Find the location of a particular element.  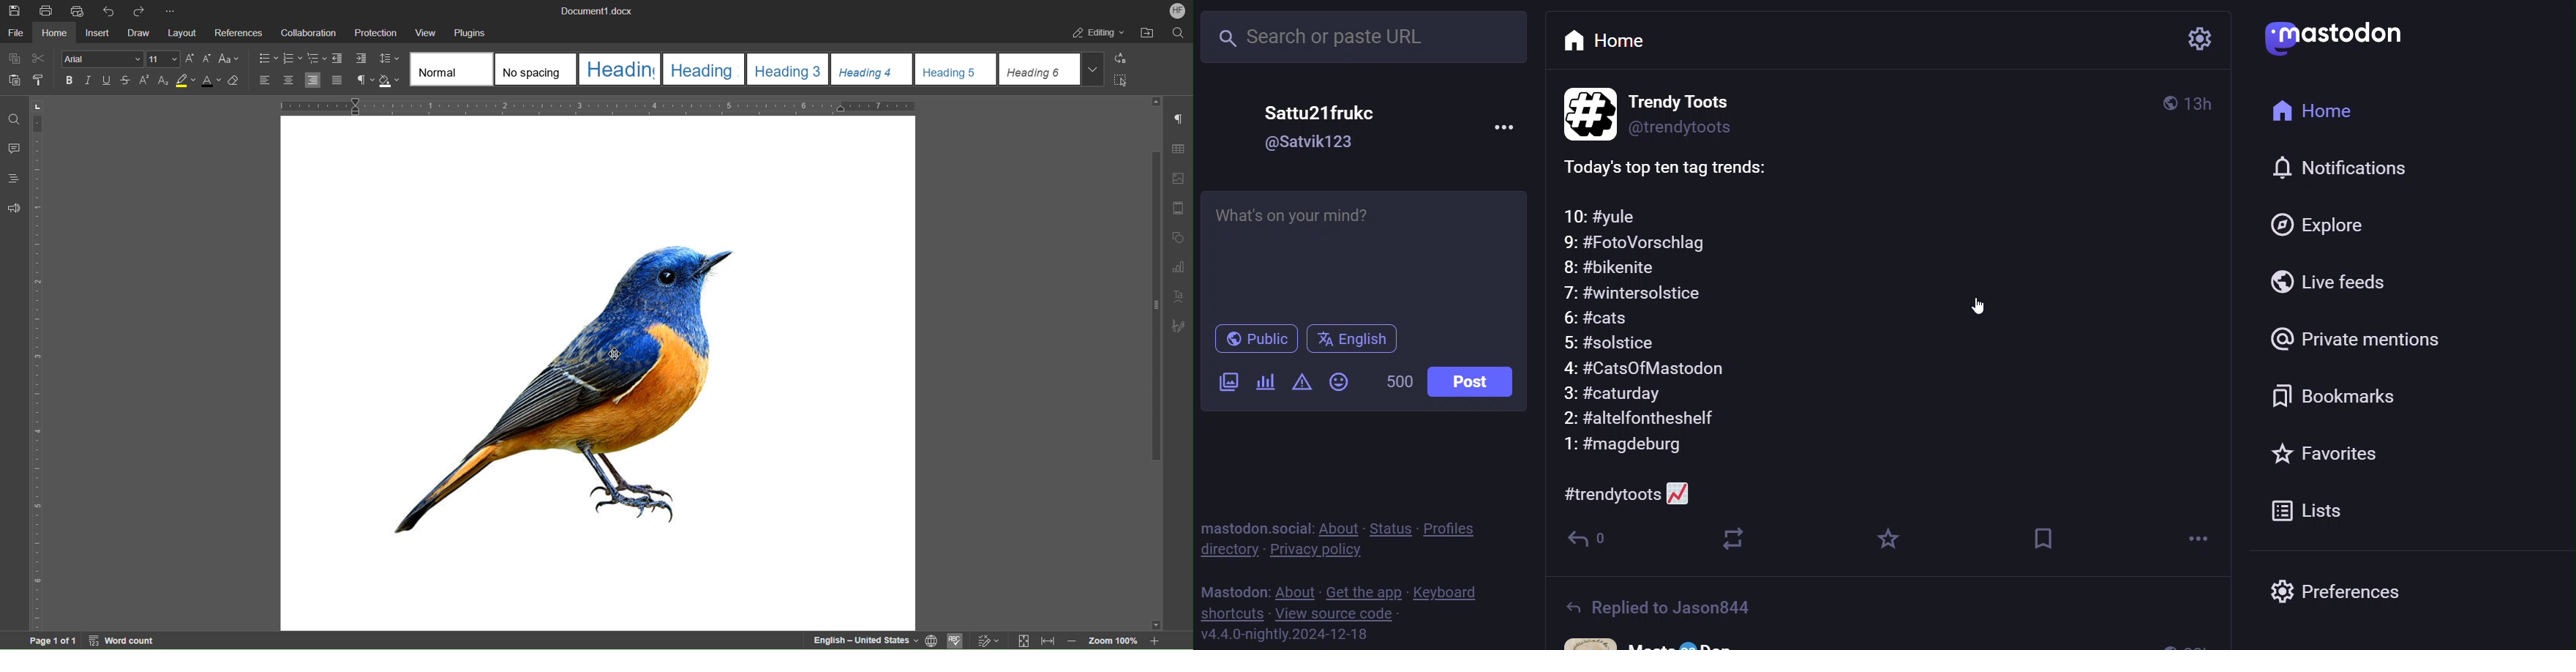

Vv4.4.0-nightly.2024-12-18 is located at coordinates (1302, 635).